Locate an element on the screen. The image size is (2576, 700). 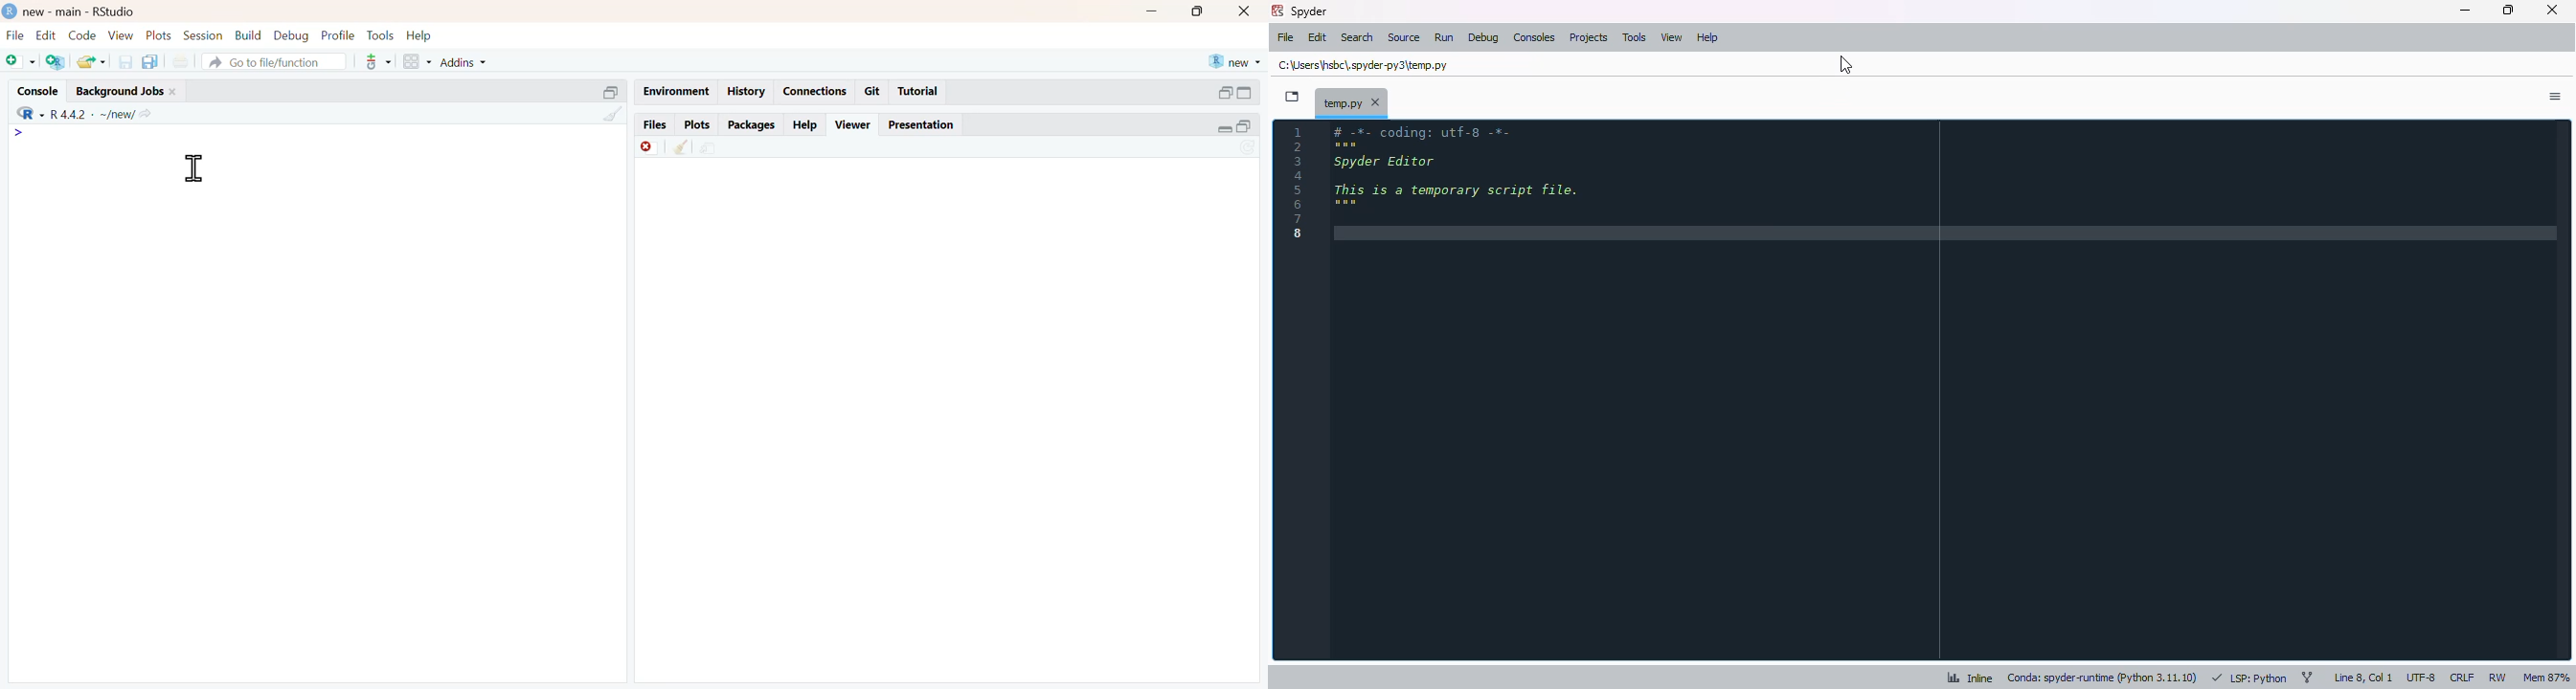
line numbers is located at coordinates (1296, 207).